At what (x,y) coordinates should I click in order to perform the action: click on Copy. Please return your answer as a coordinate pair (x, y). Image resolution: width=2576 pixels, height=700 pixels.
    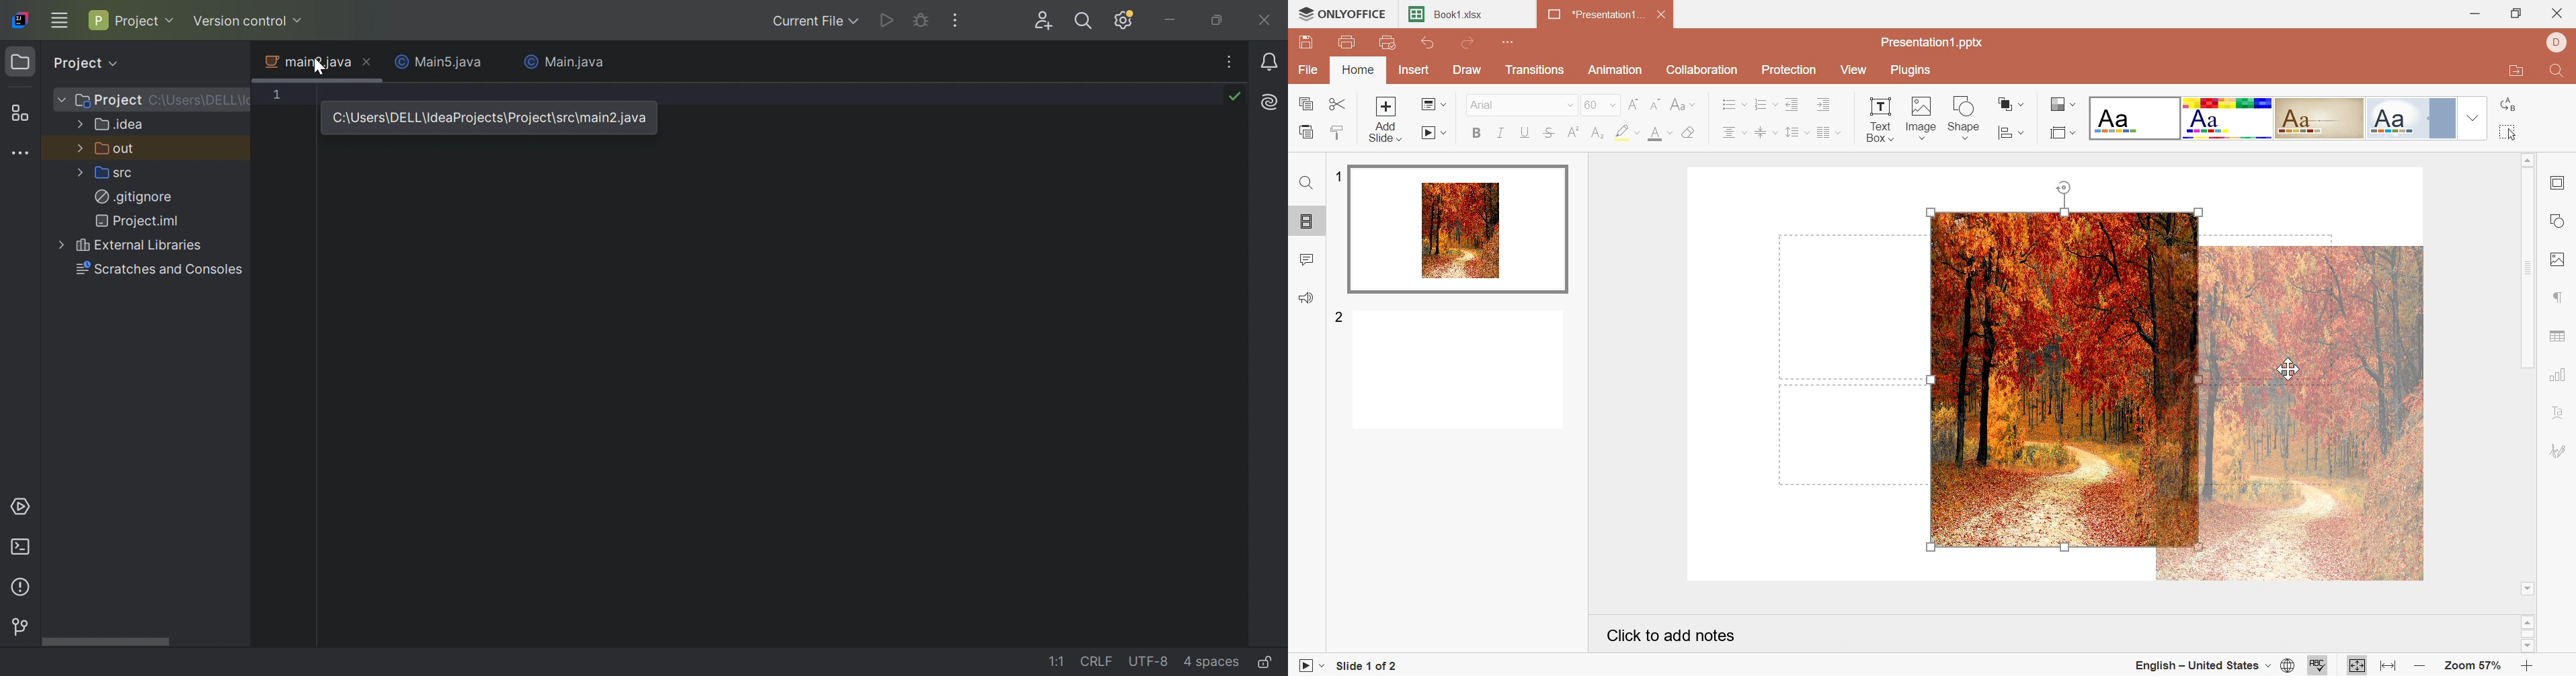
    Looking at the image, I should click on (1307, 104).